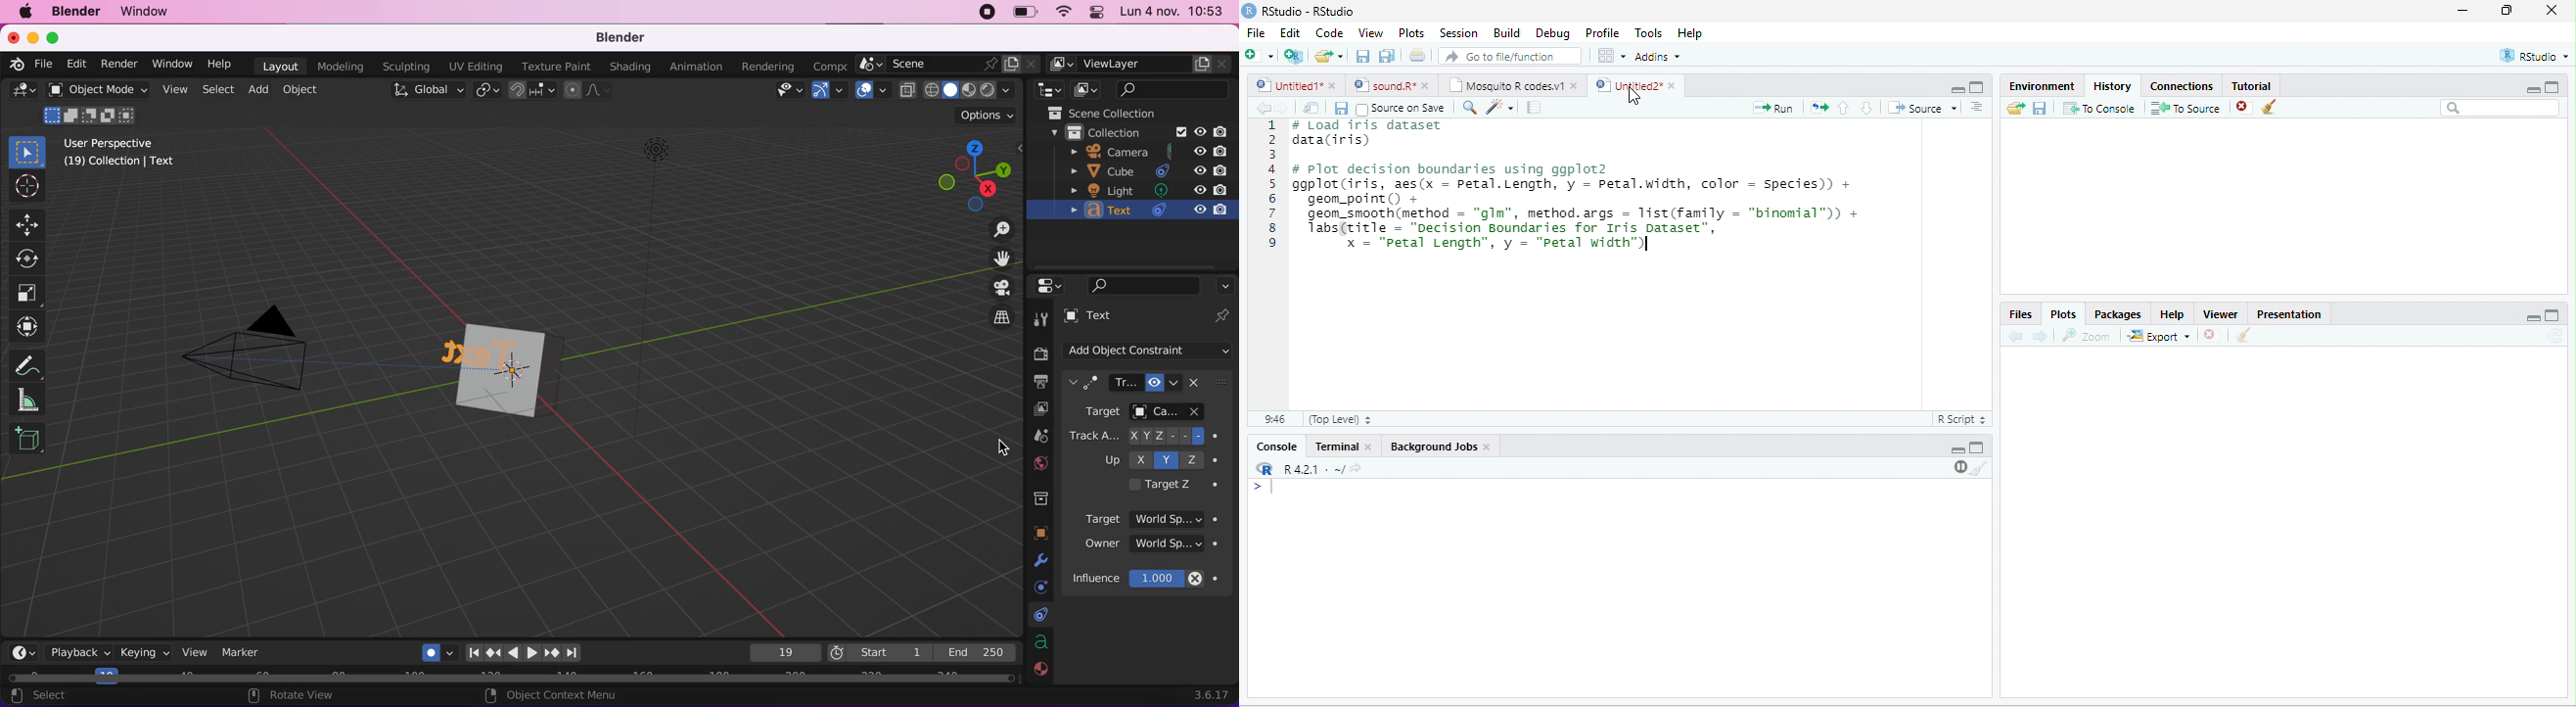 The height and width of the screenshot is (728, 2576). What do you see at coordinates (2244, 335) in the screenshot?
I see `clear` at bounding box center [2244, 335].